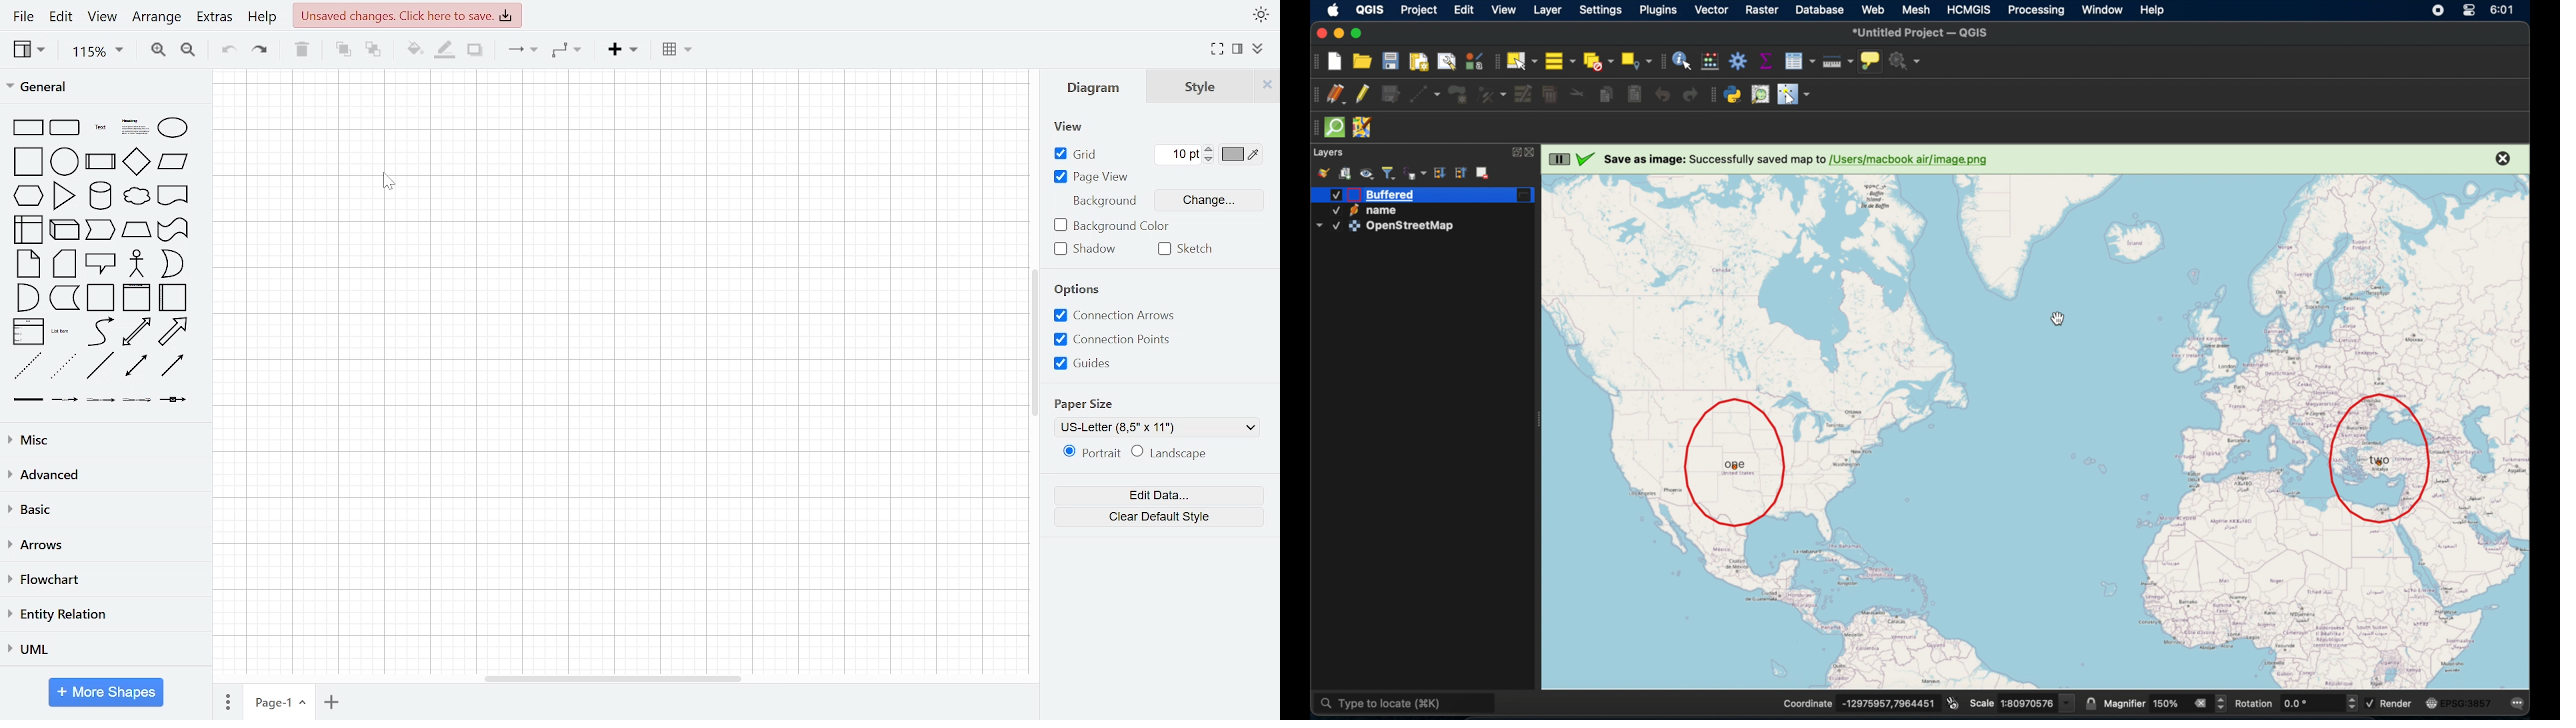 The width and height of the screenshot is (2576, 728). Describe the element at coordinates (1345, 173) in the screenshot. I see `add group` at that location.